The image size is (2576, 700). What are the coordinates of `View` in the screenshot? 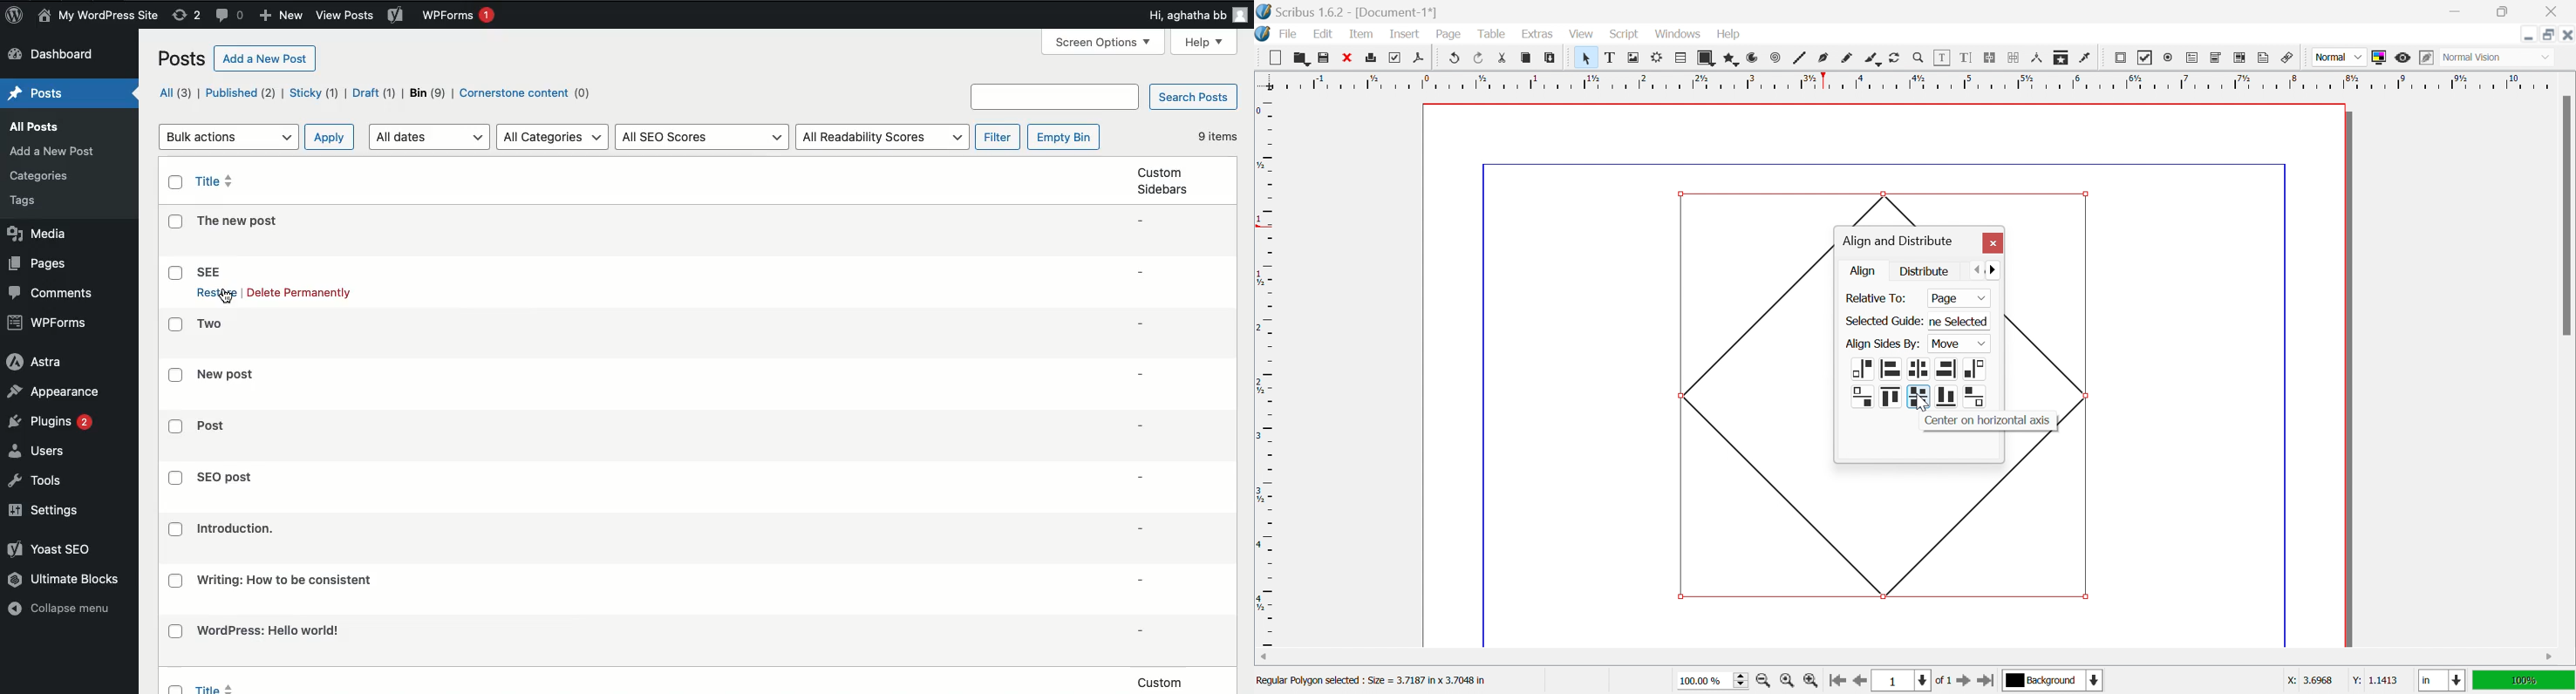 It's located at (1581, 34).